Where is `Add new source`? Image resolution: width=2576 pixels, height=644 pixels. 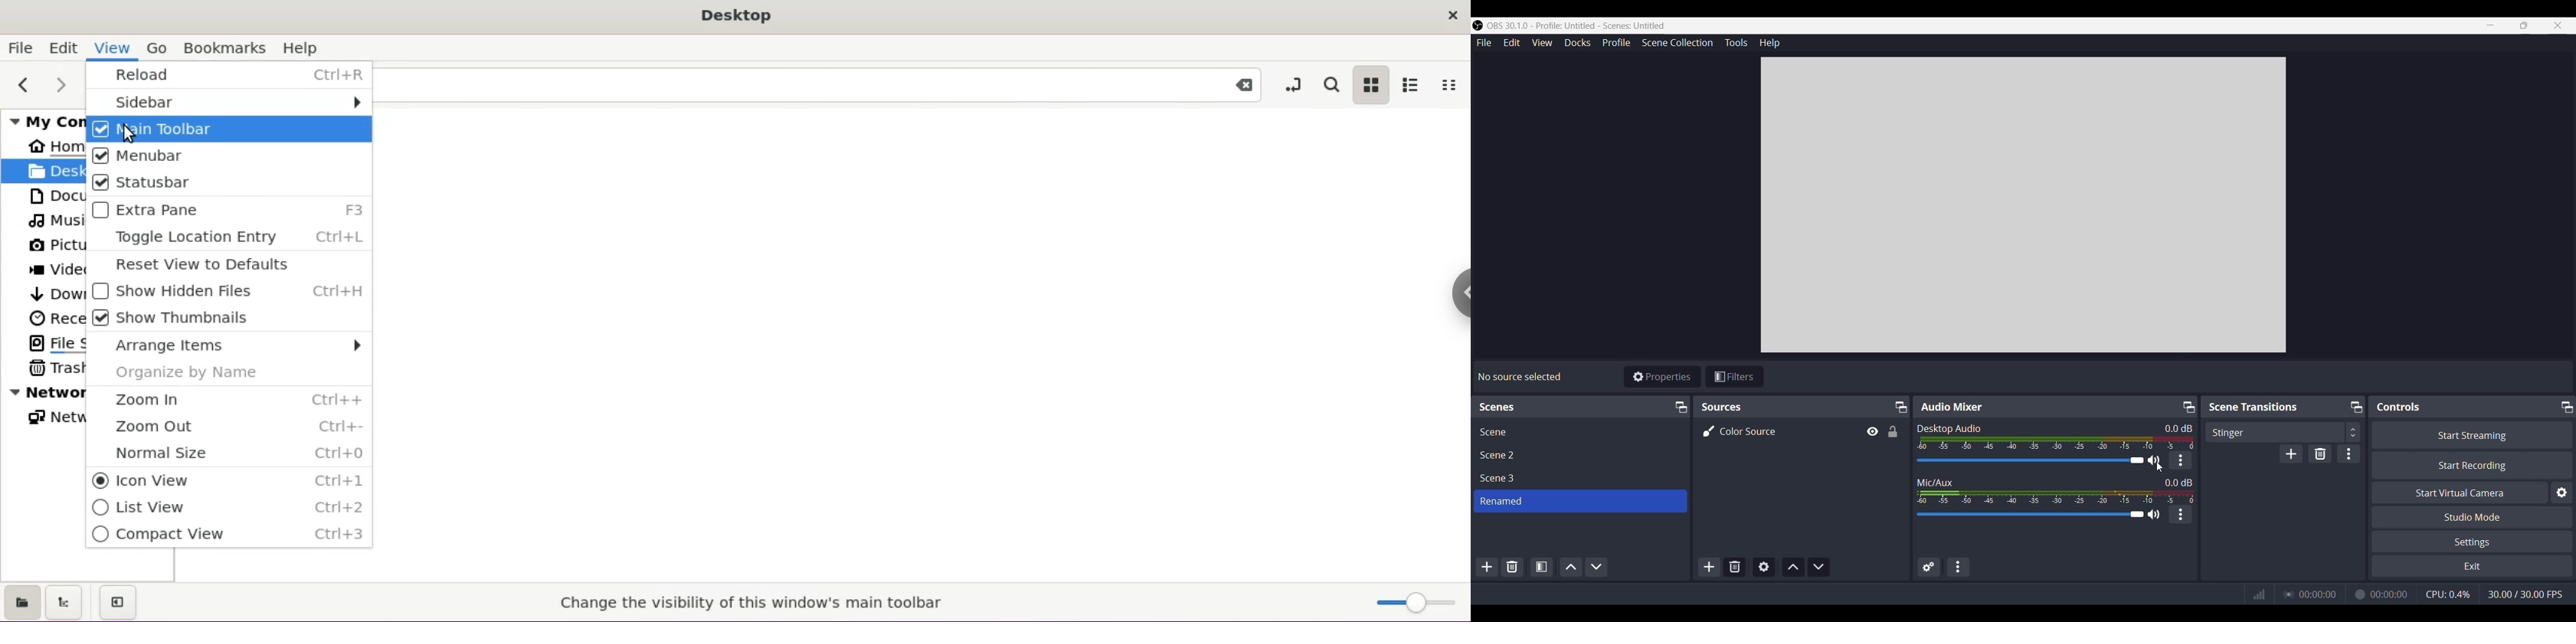
Add new source is located at coordinates (1710, 567).